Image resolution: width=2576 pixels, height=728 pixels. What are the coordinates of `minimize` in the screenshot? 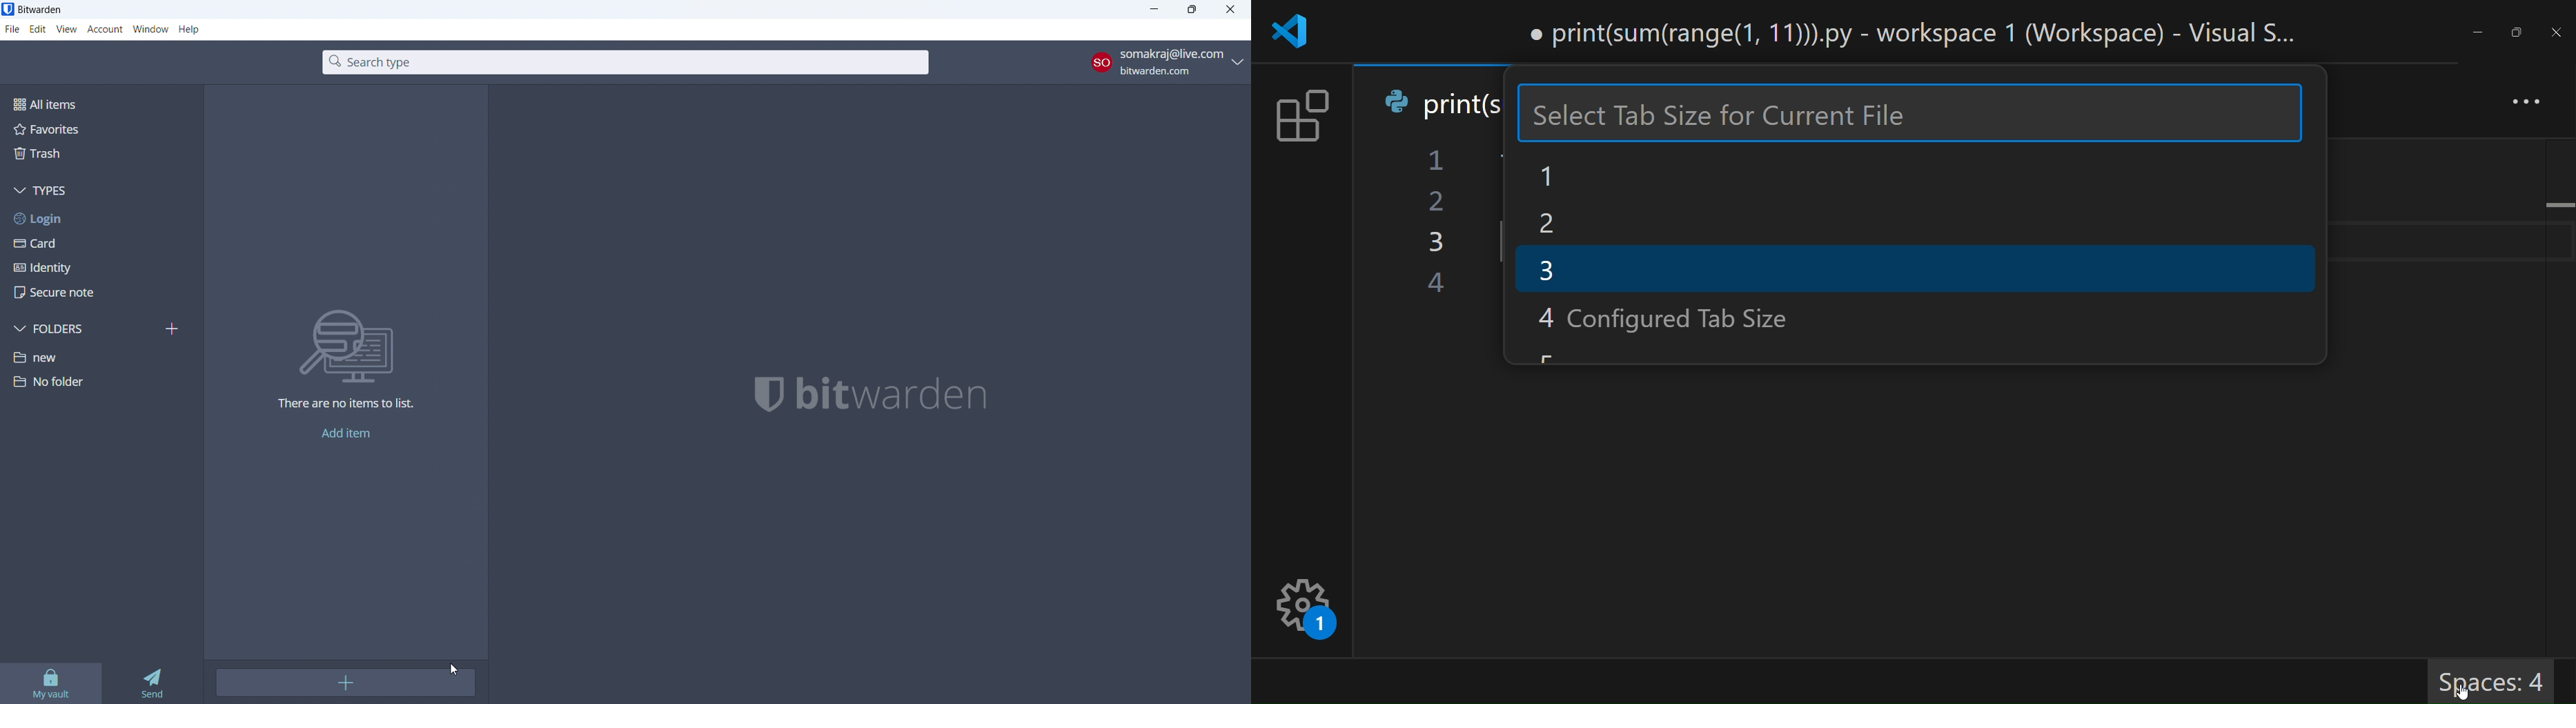 It's located at (1154, 10).